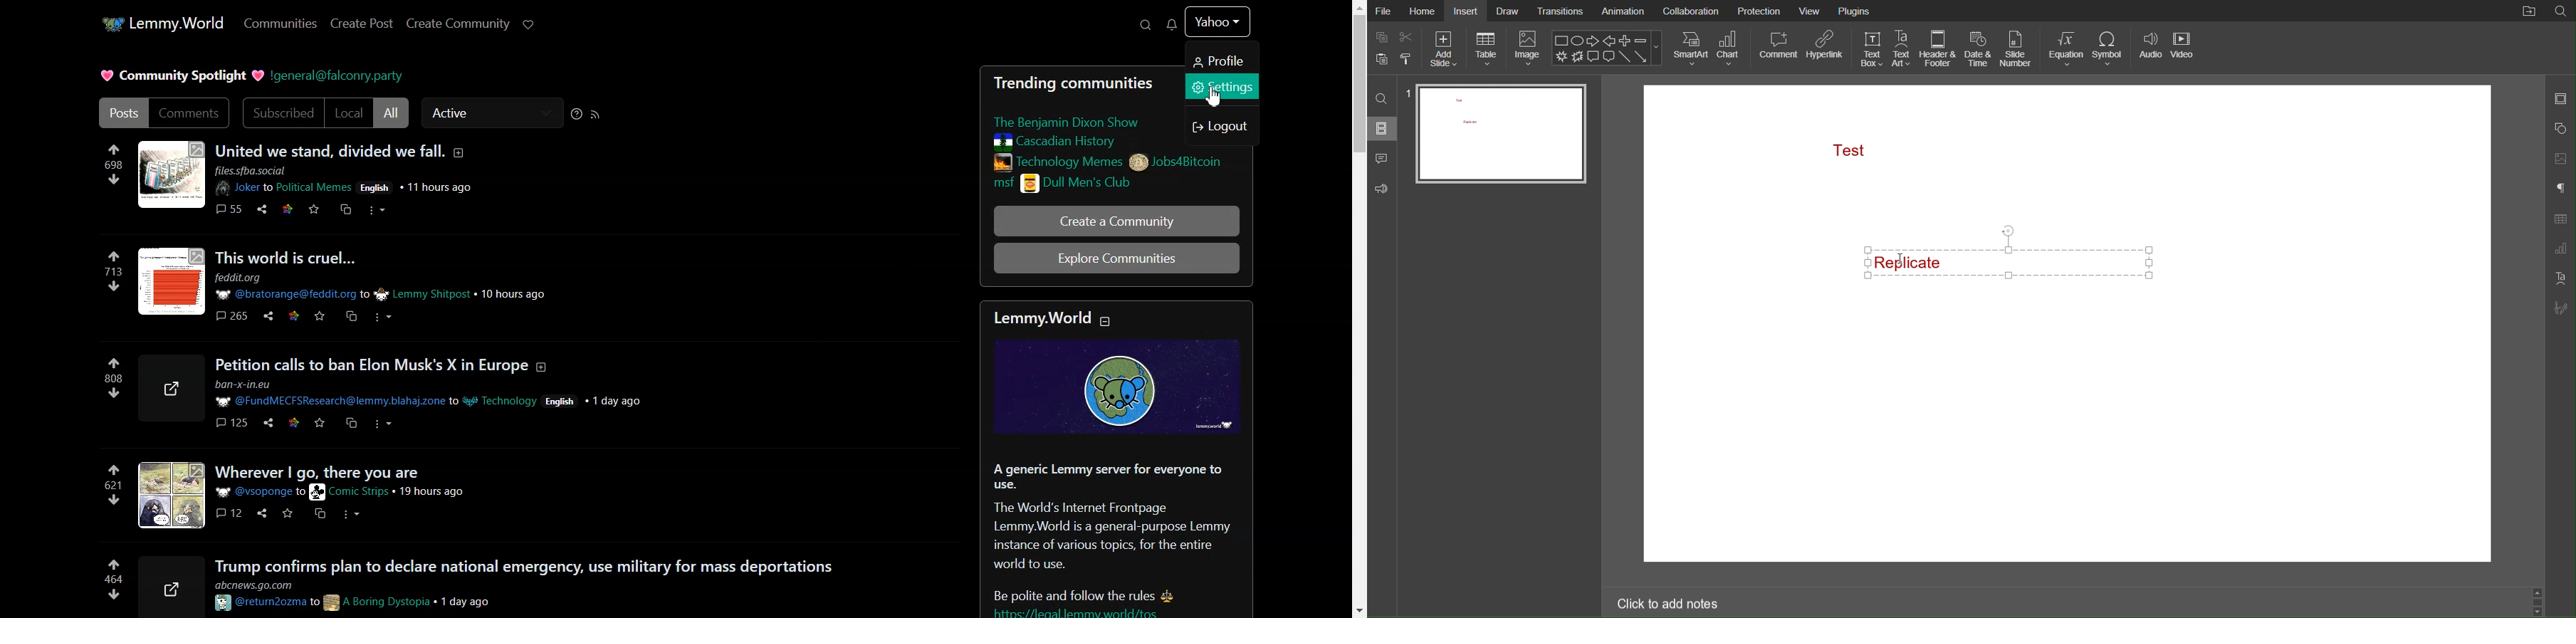 The width and height of the screenshot is (2576, 644). Describe the element at coordinates (2561, 127) in the screenshot. I see `Shapes` at that location.